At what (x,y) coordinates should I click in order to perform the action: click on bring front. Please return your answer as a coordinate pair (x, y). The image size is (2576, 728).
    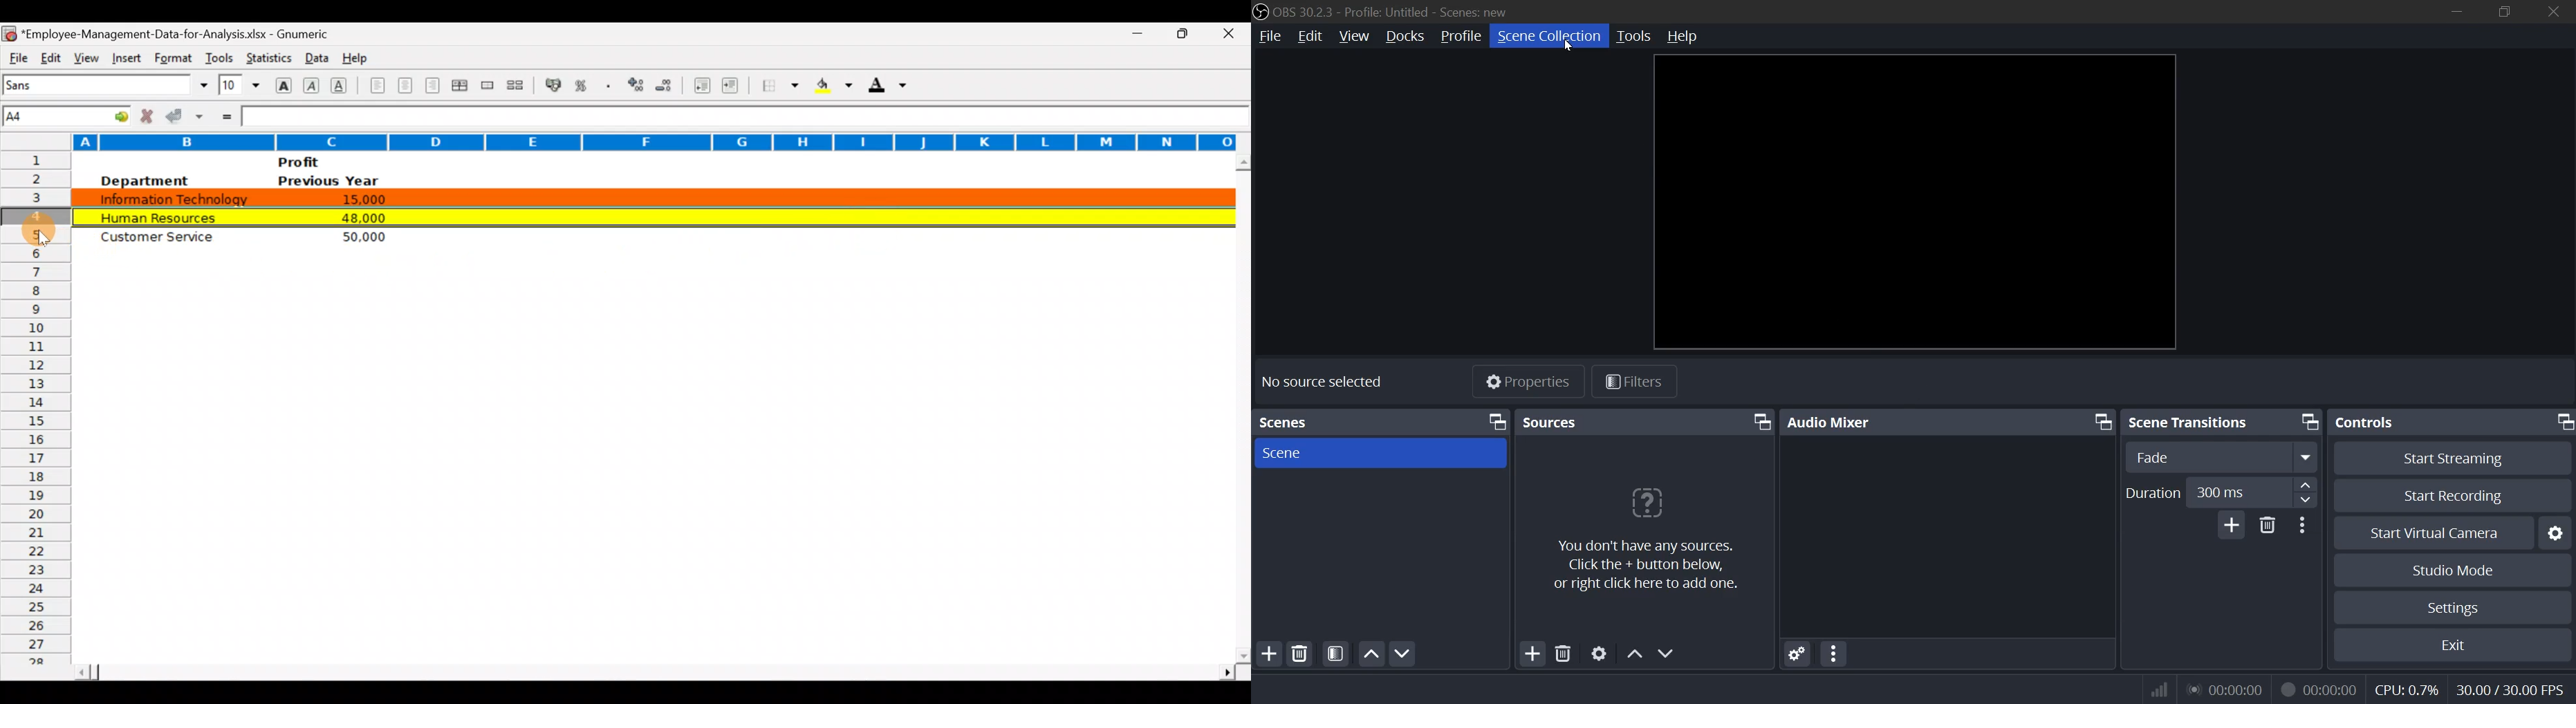
    Looking at the image, I should click on (2564, 422).